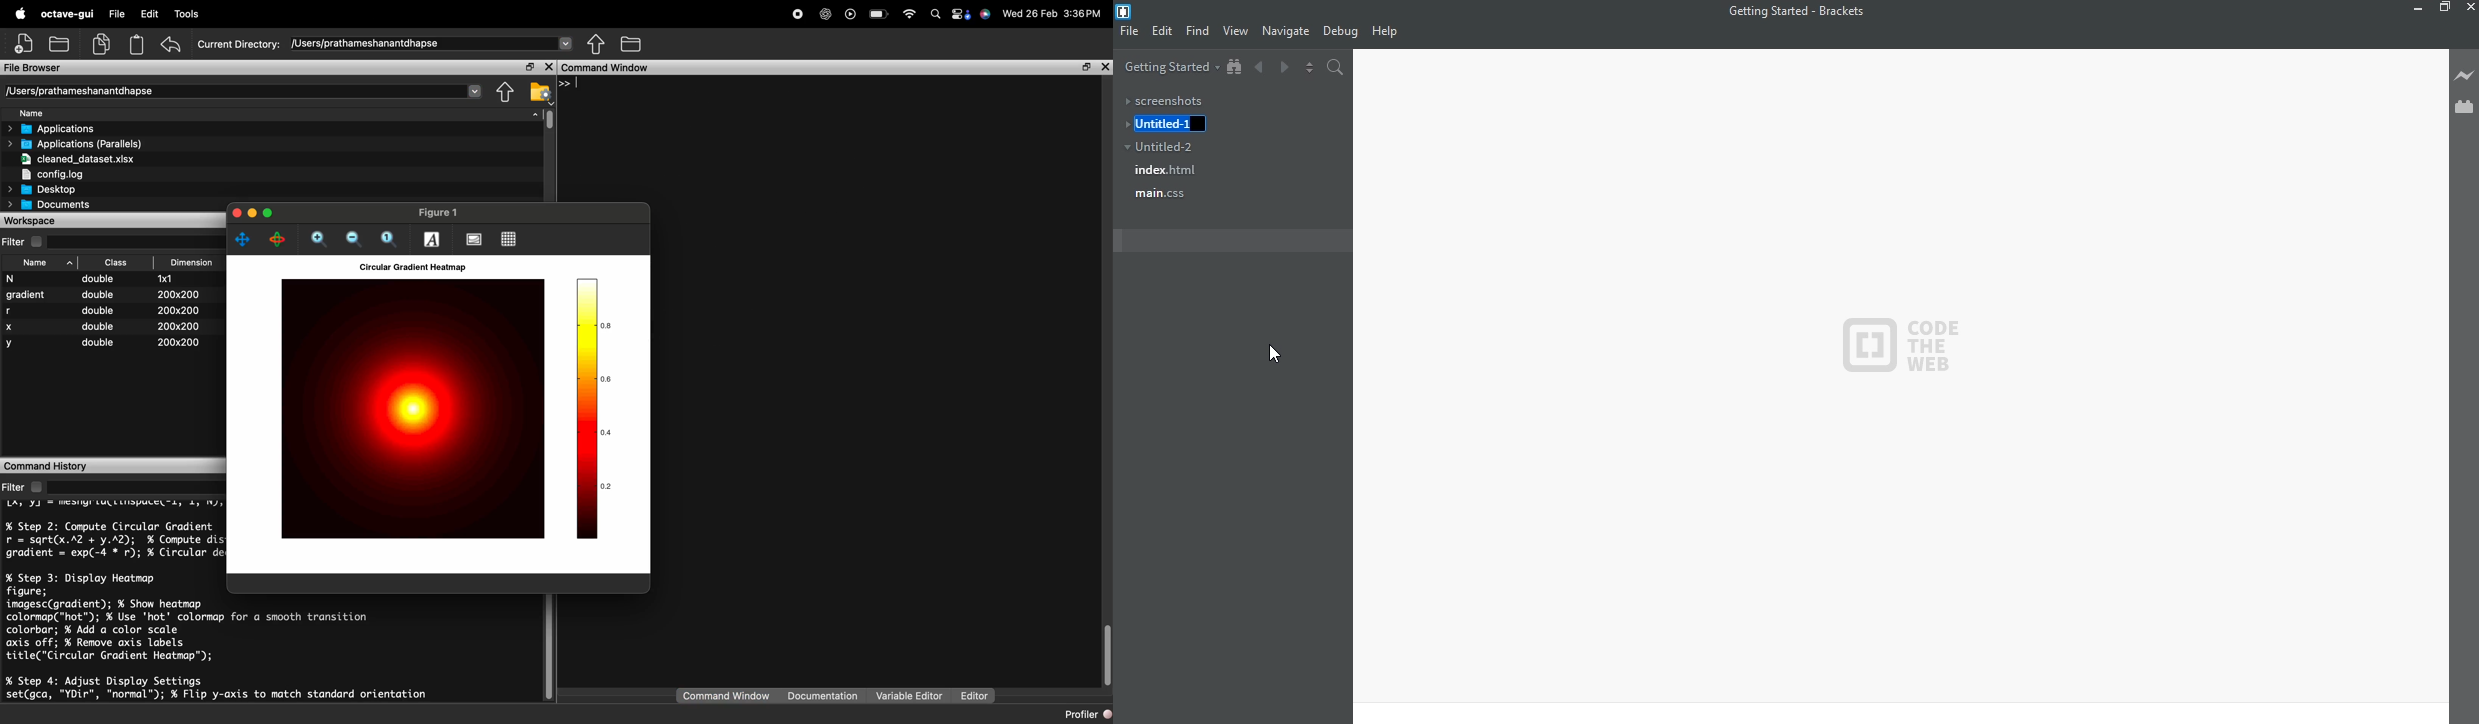 Image resolution: width=2492 pixels, height=728 pixels. Describe the element at coordinates (987, 14) in the screenshot. I see `Siri` at that location.